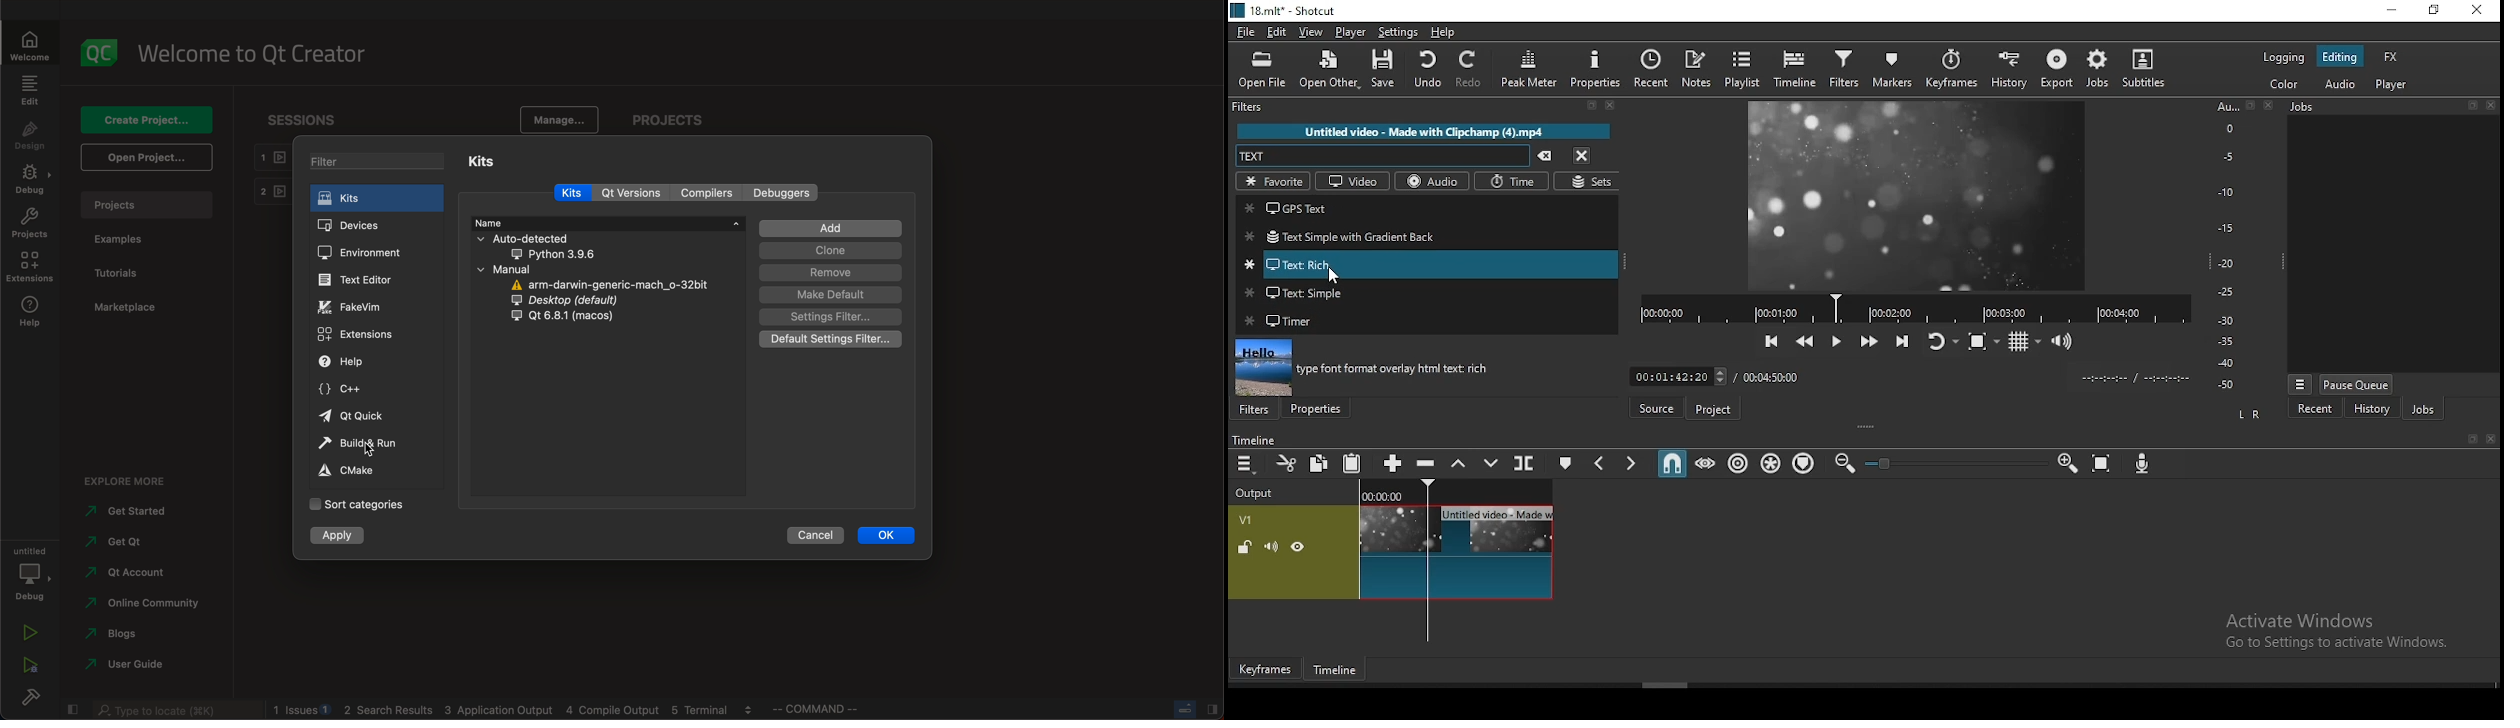  What do you see at coordinates (2269, 104) in the screenshot?
I see `Close` at bounding box center [2269, 104].